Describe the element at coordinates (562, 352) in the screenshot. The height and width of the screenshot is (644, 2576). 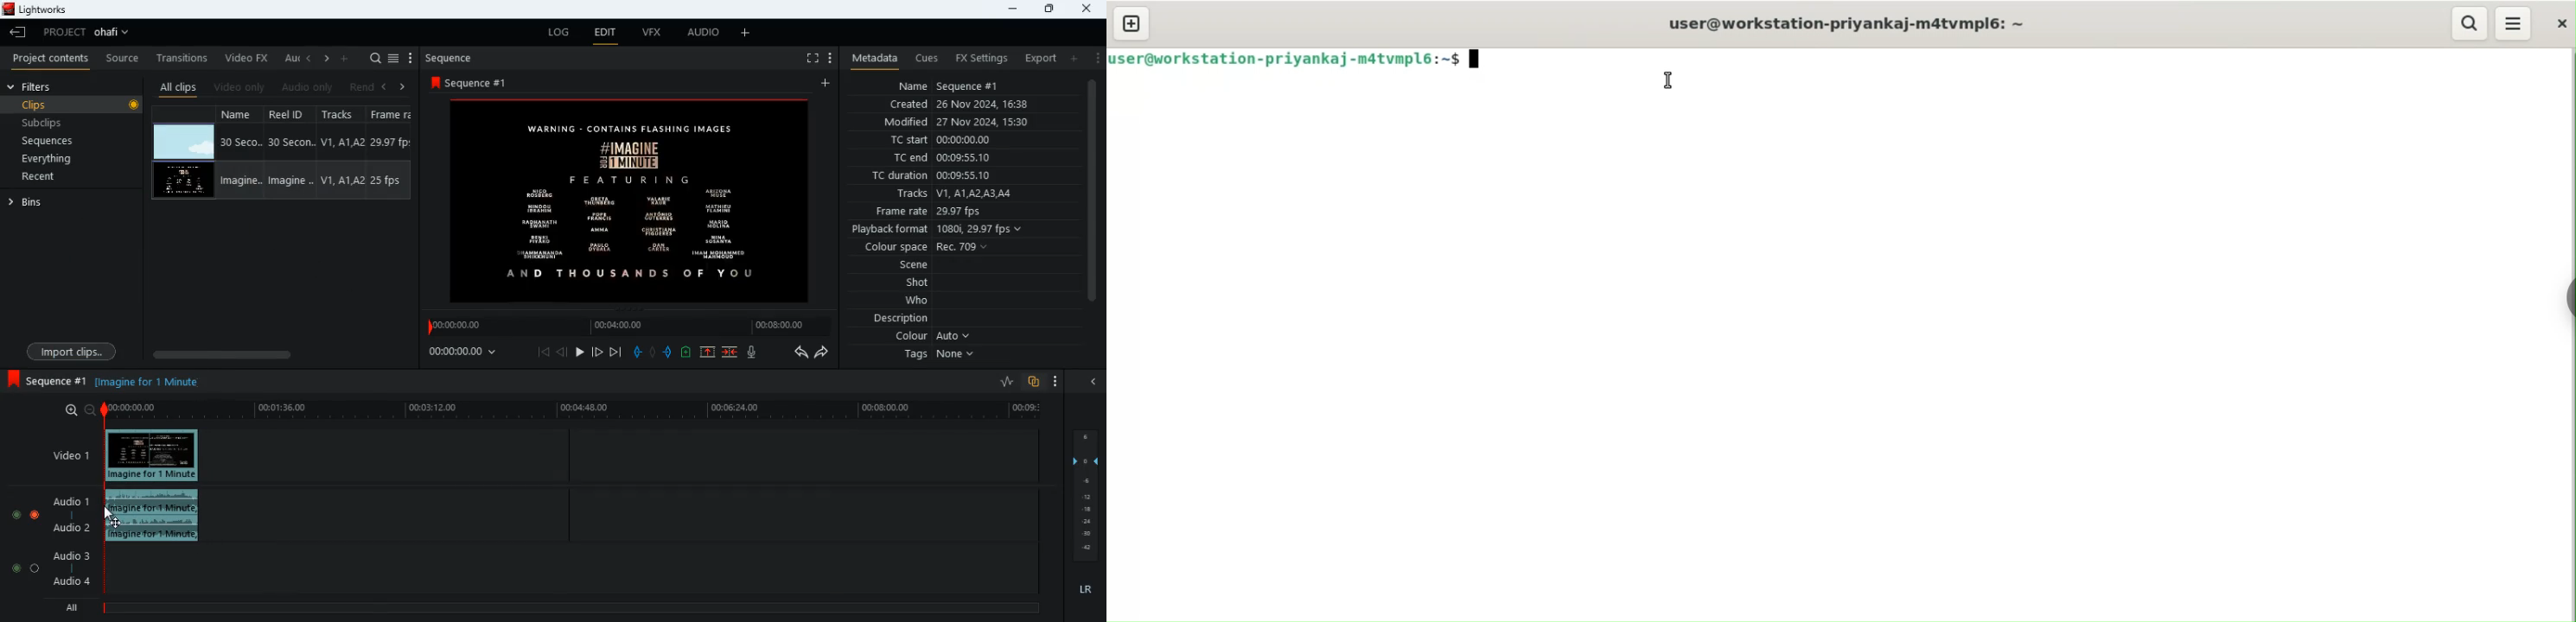
I see `back` at that location.